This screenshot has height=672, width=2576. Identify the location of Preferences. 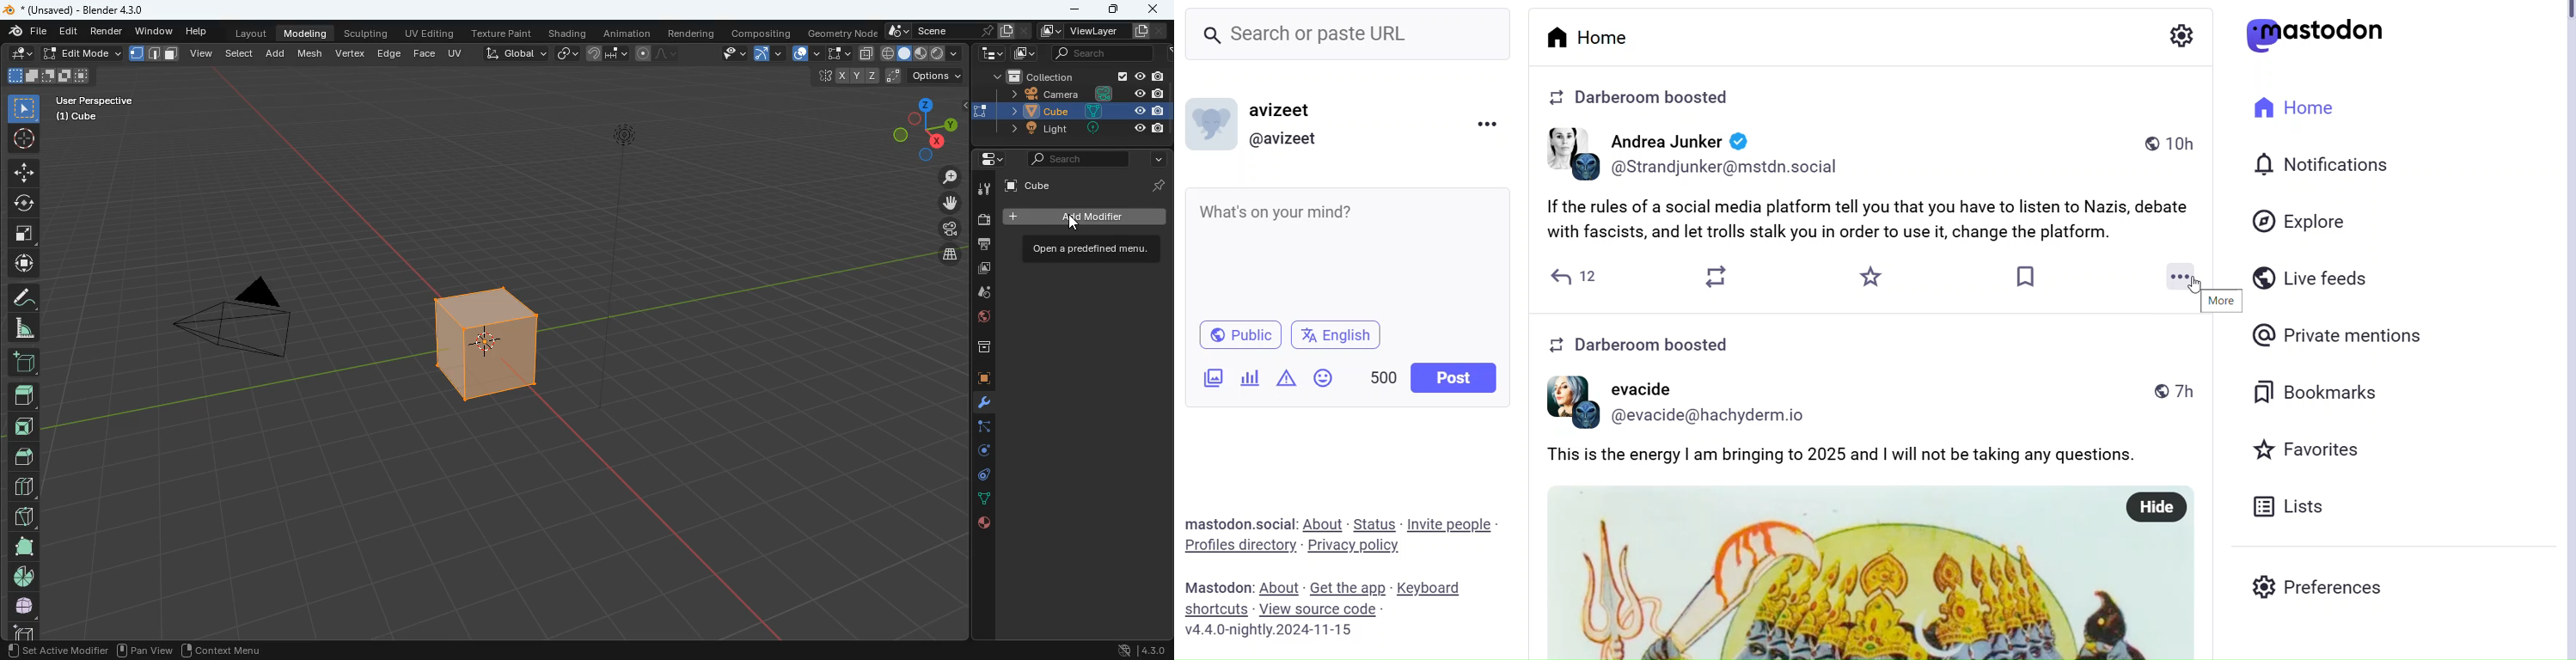
(2322, 586).